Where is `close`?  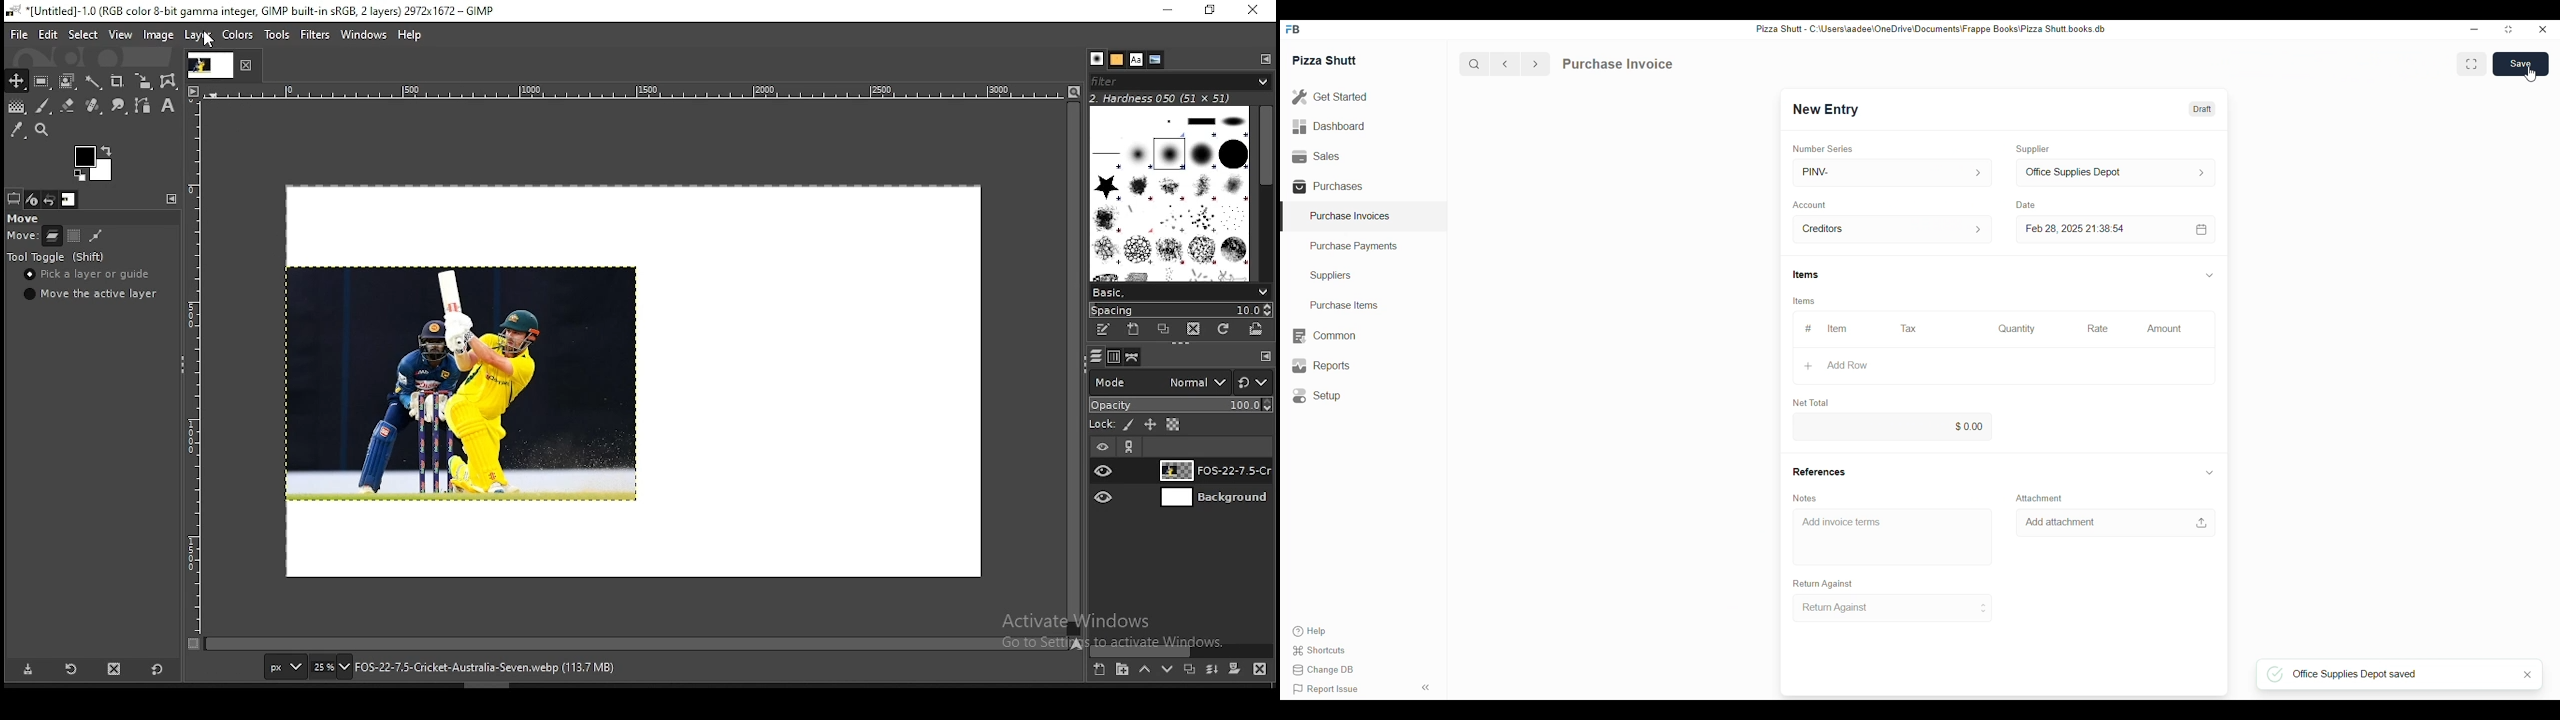 close is located at coordinates (2529, 676).